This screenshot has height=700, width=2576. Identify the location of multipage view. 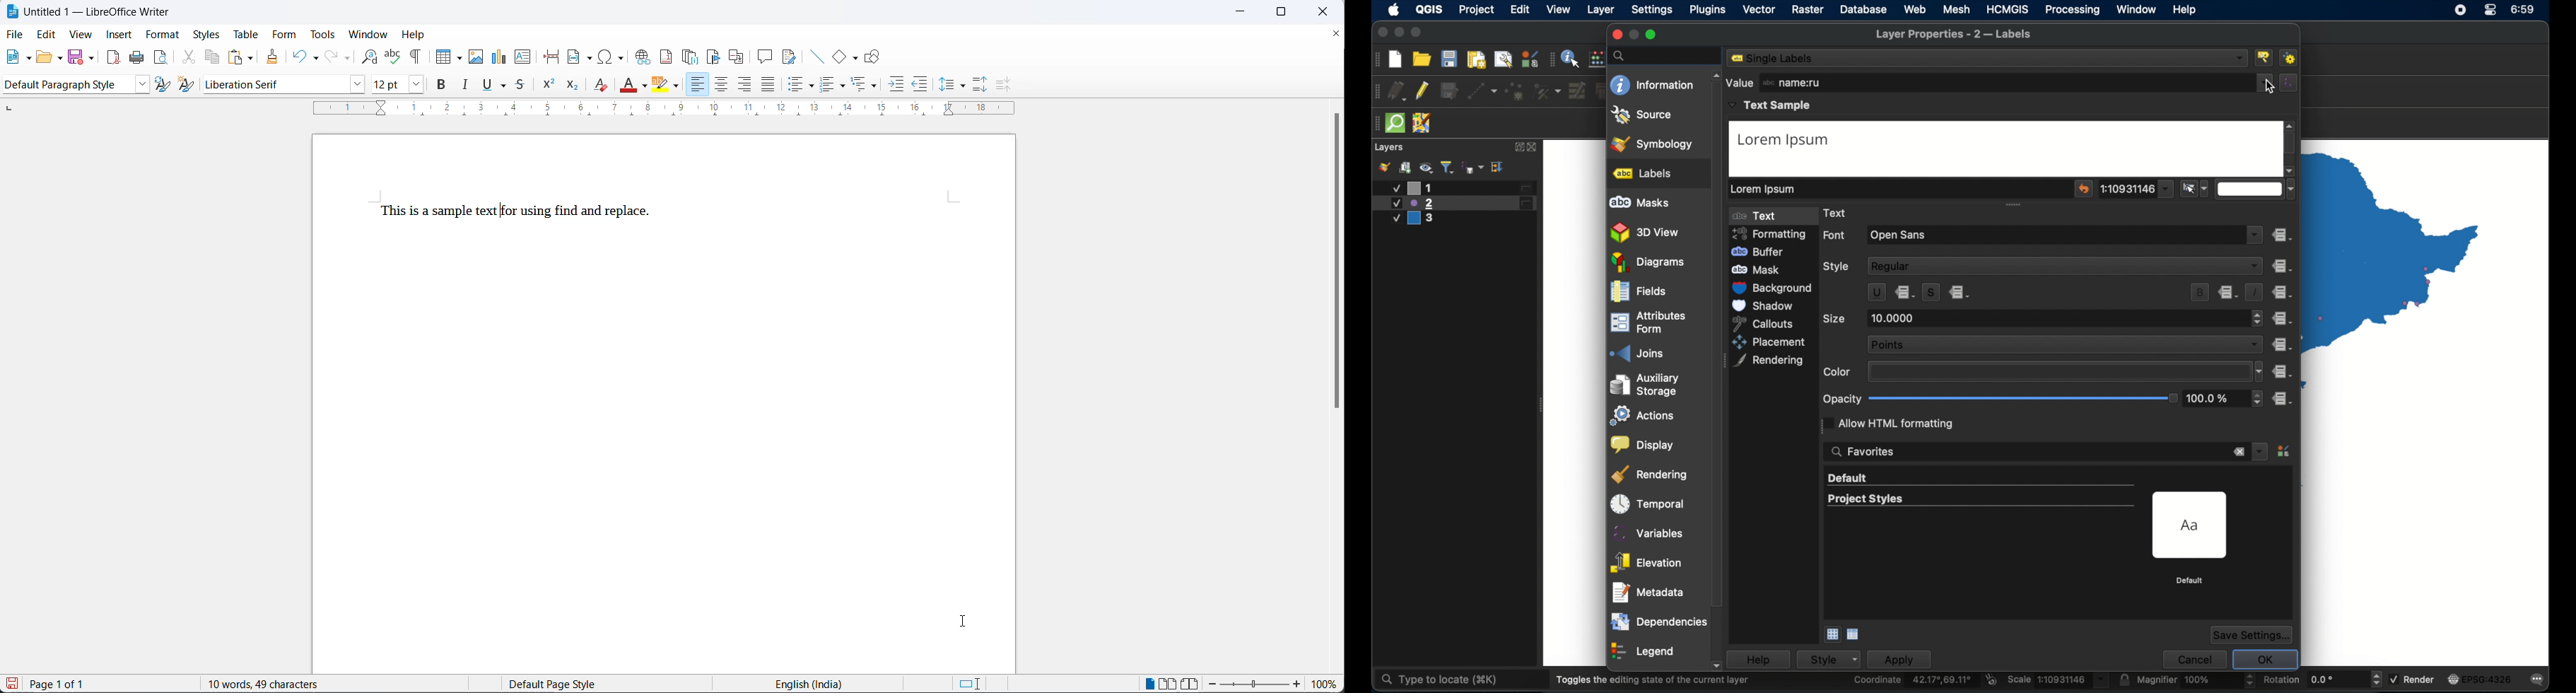
(1167, 683).